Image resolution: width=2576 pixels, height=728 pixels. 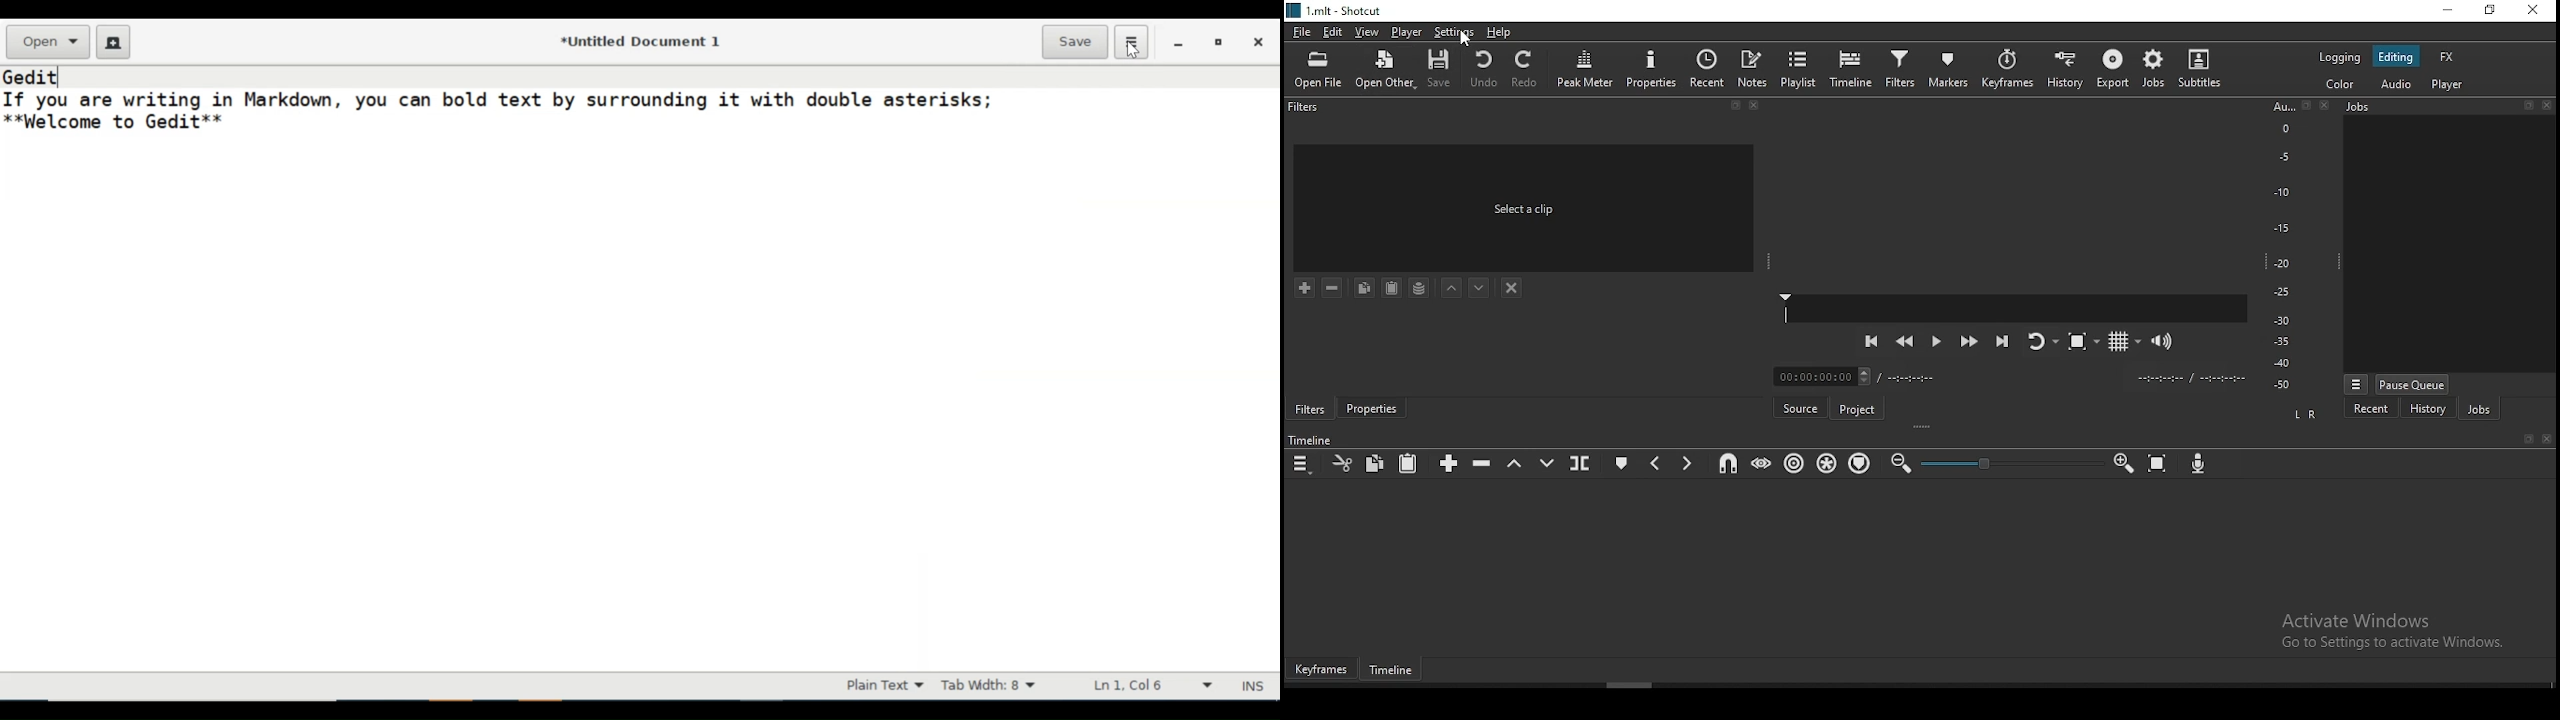 I want to click on play quickly backwards, so click(x=1904, y=344).